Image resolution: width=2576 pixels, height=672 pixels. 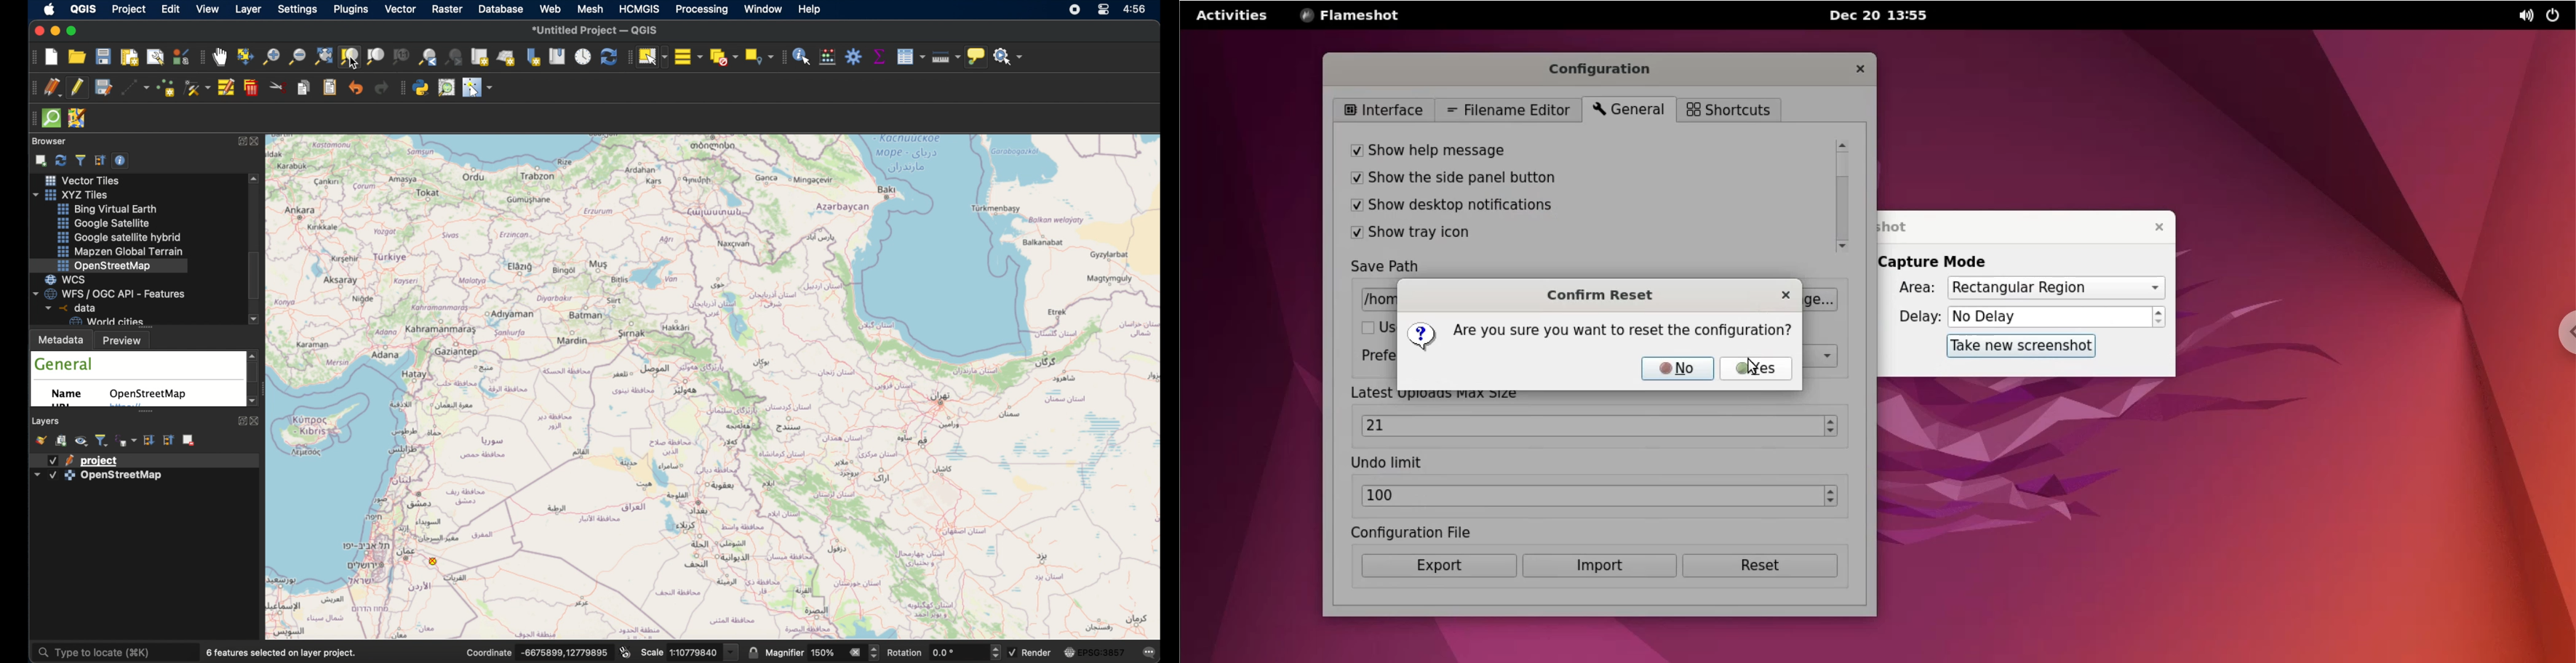 I want to click on close, so click(x=255, y=421).